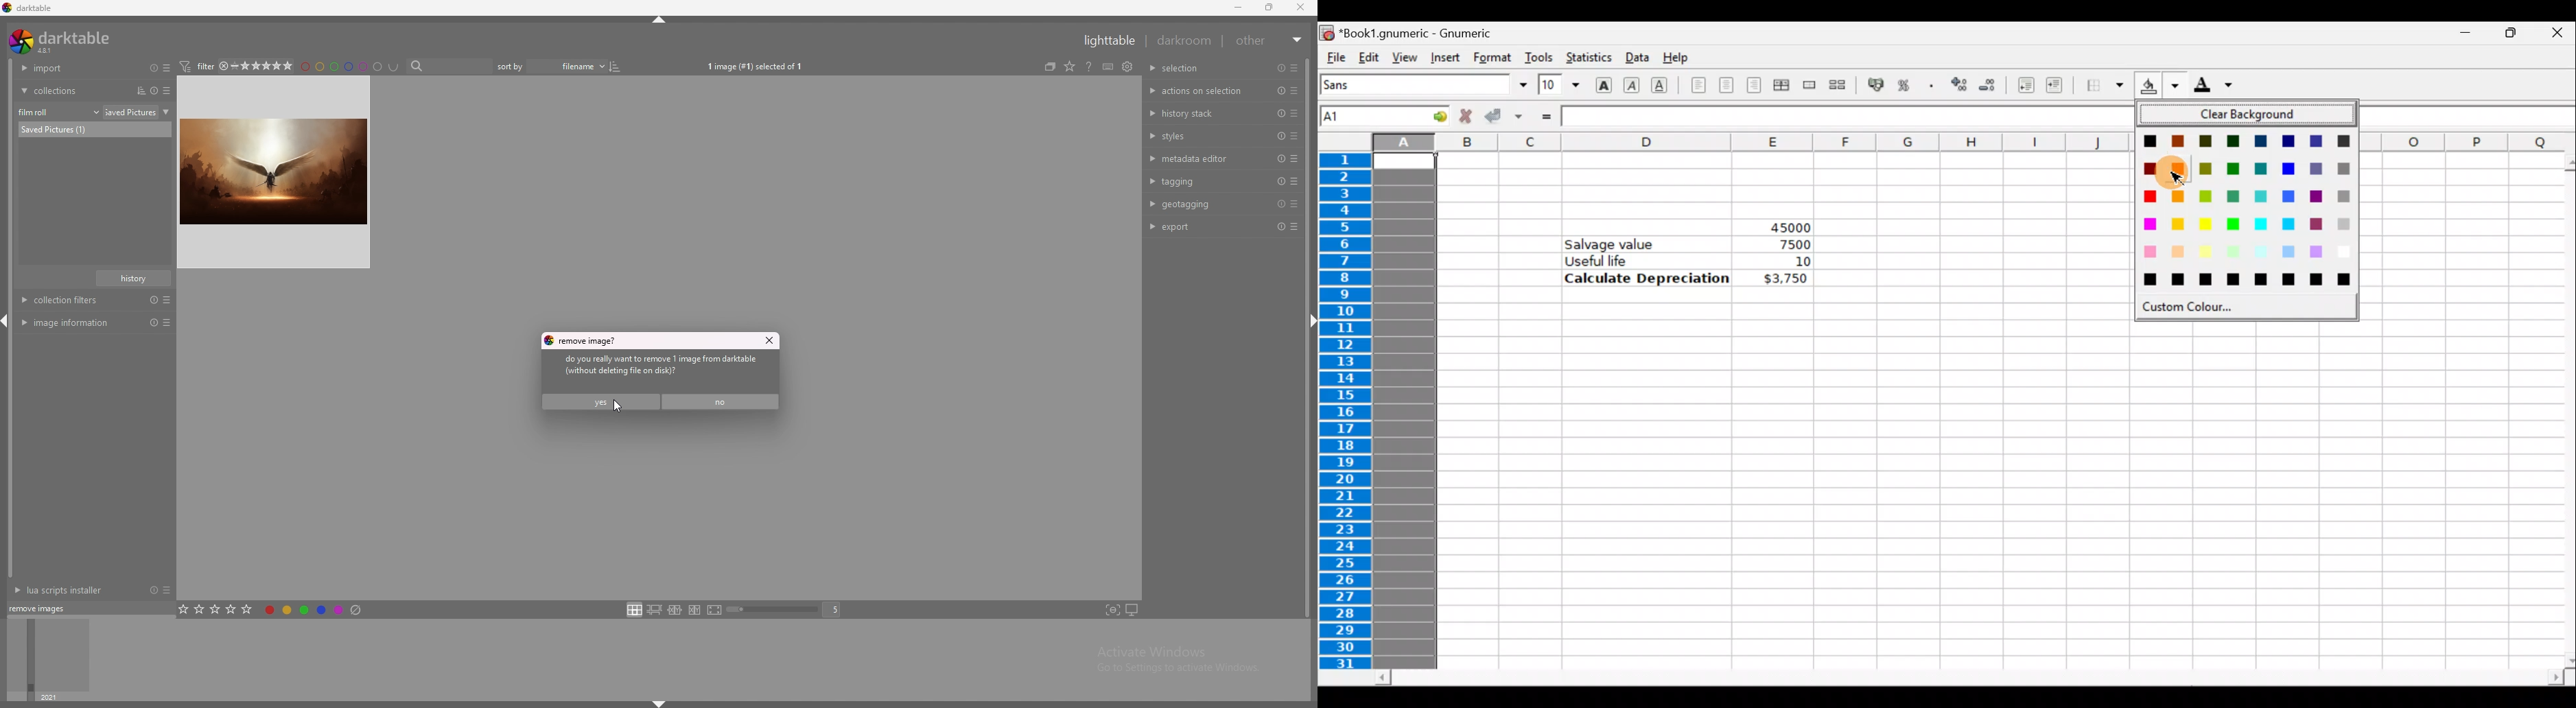 This screenshot has height=728, width=2576. What do you see at coordinates (1932, 85) in the screenshot?
I see `Include thousands separator` at bounding box center [1932, 85].